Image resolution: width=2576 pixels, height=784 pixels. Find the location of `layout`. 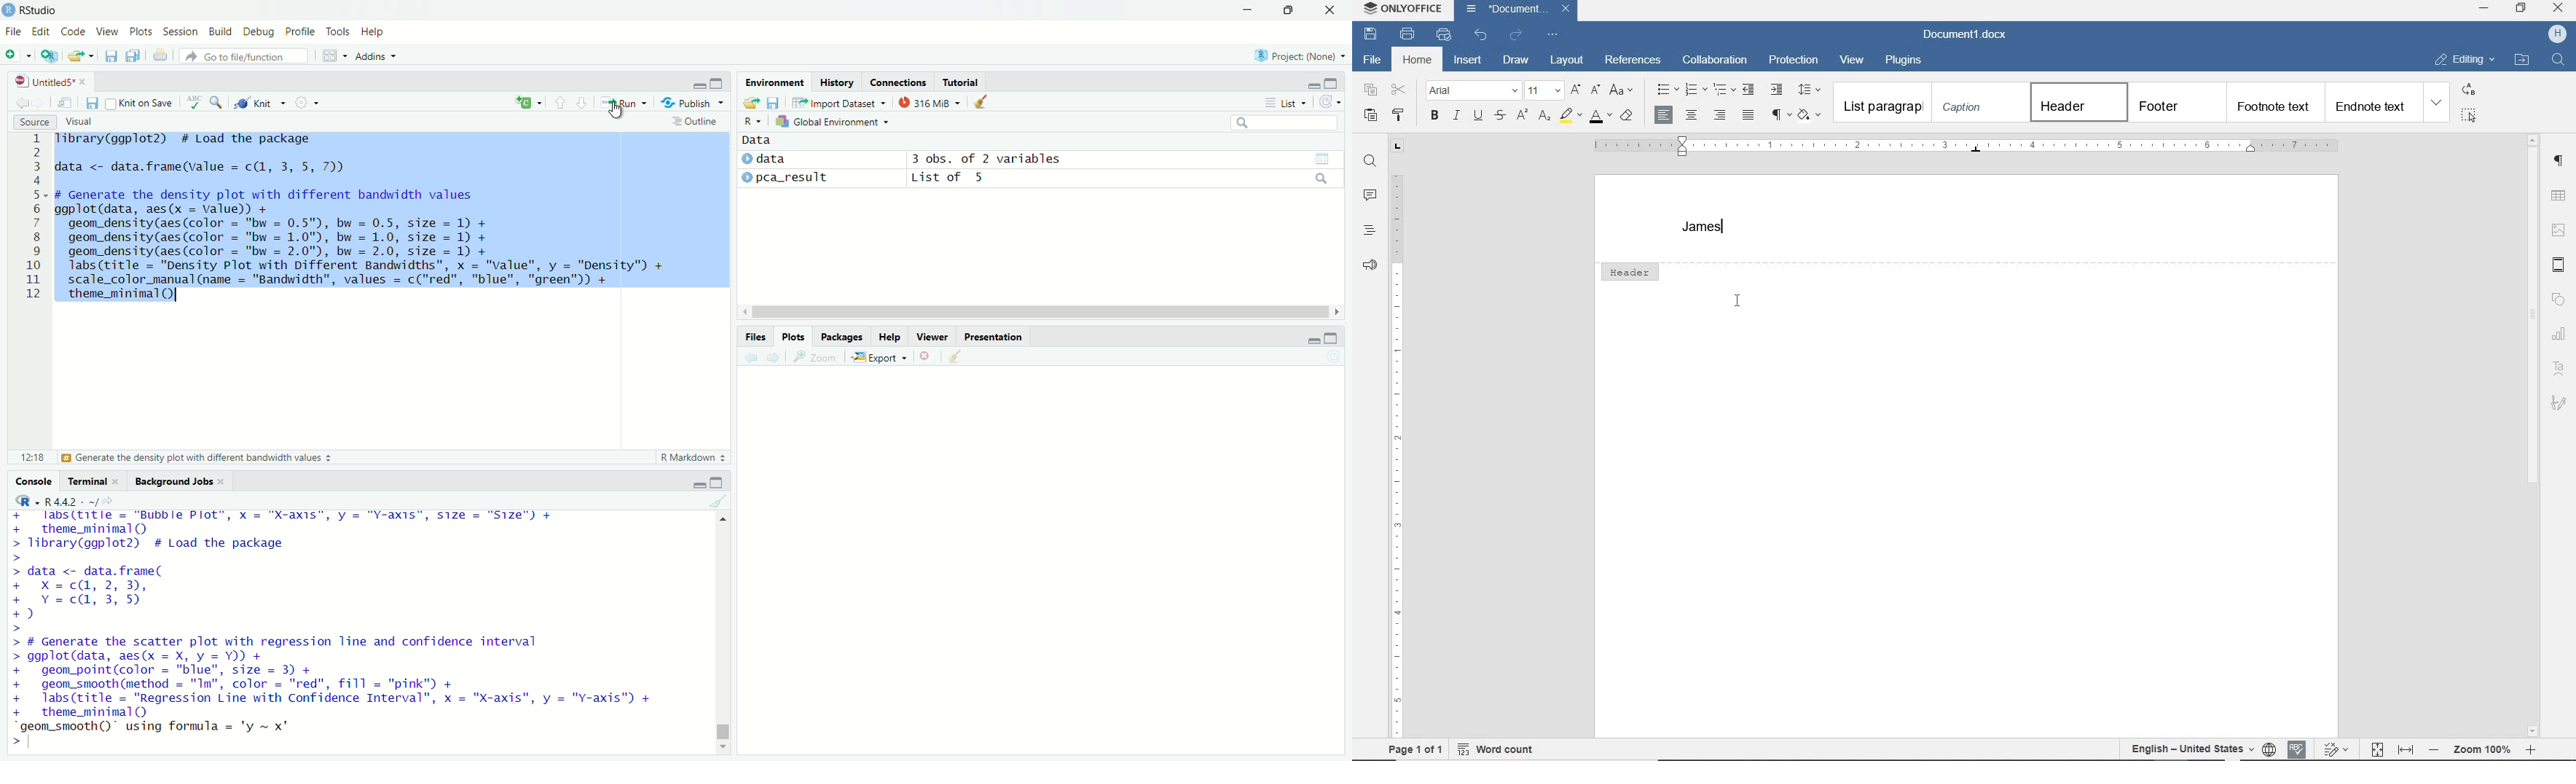

layout is located at coordinates (1567, 61).